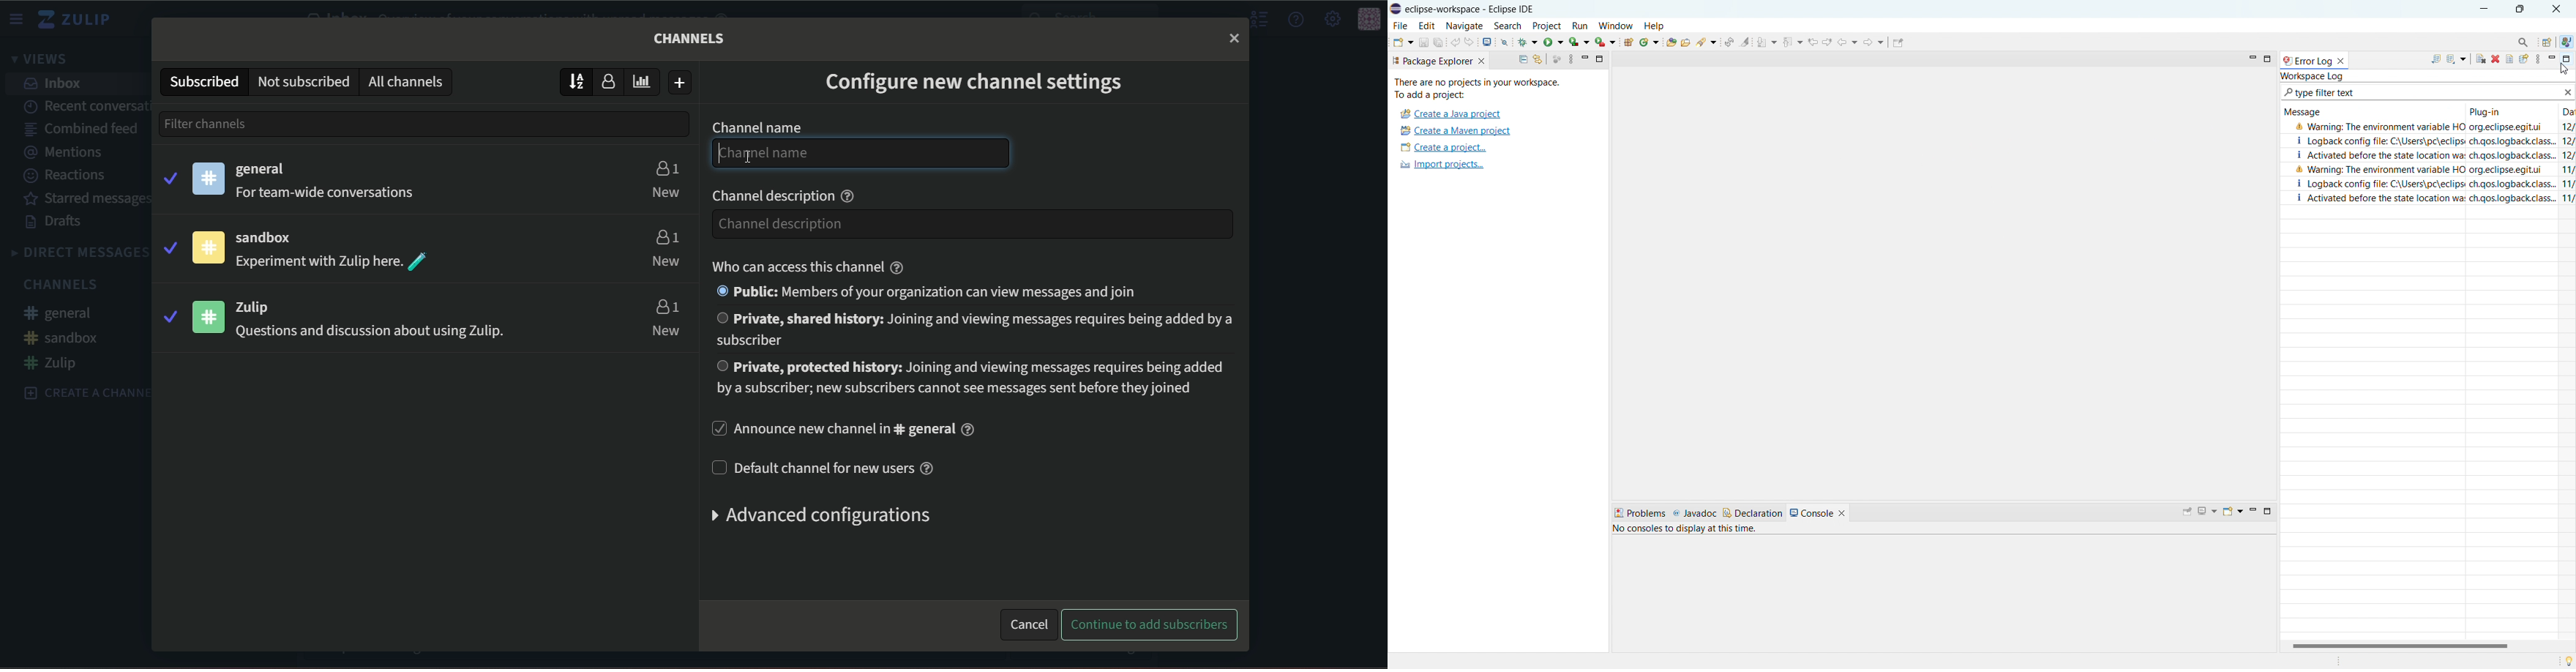  Describe the element at coordinates (1234, 37) in the screenshot. I see `close` at that location.